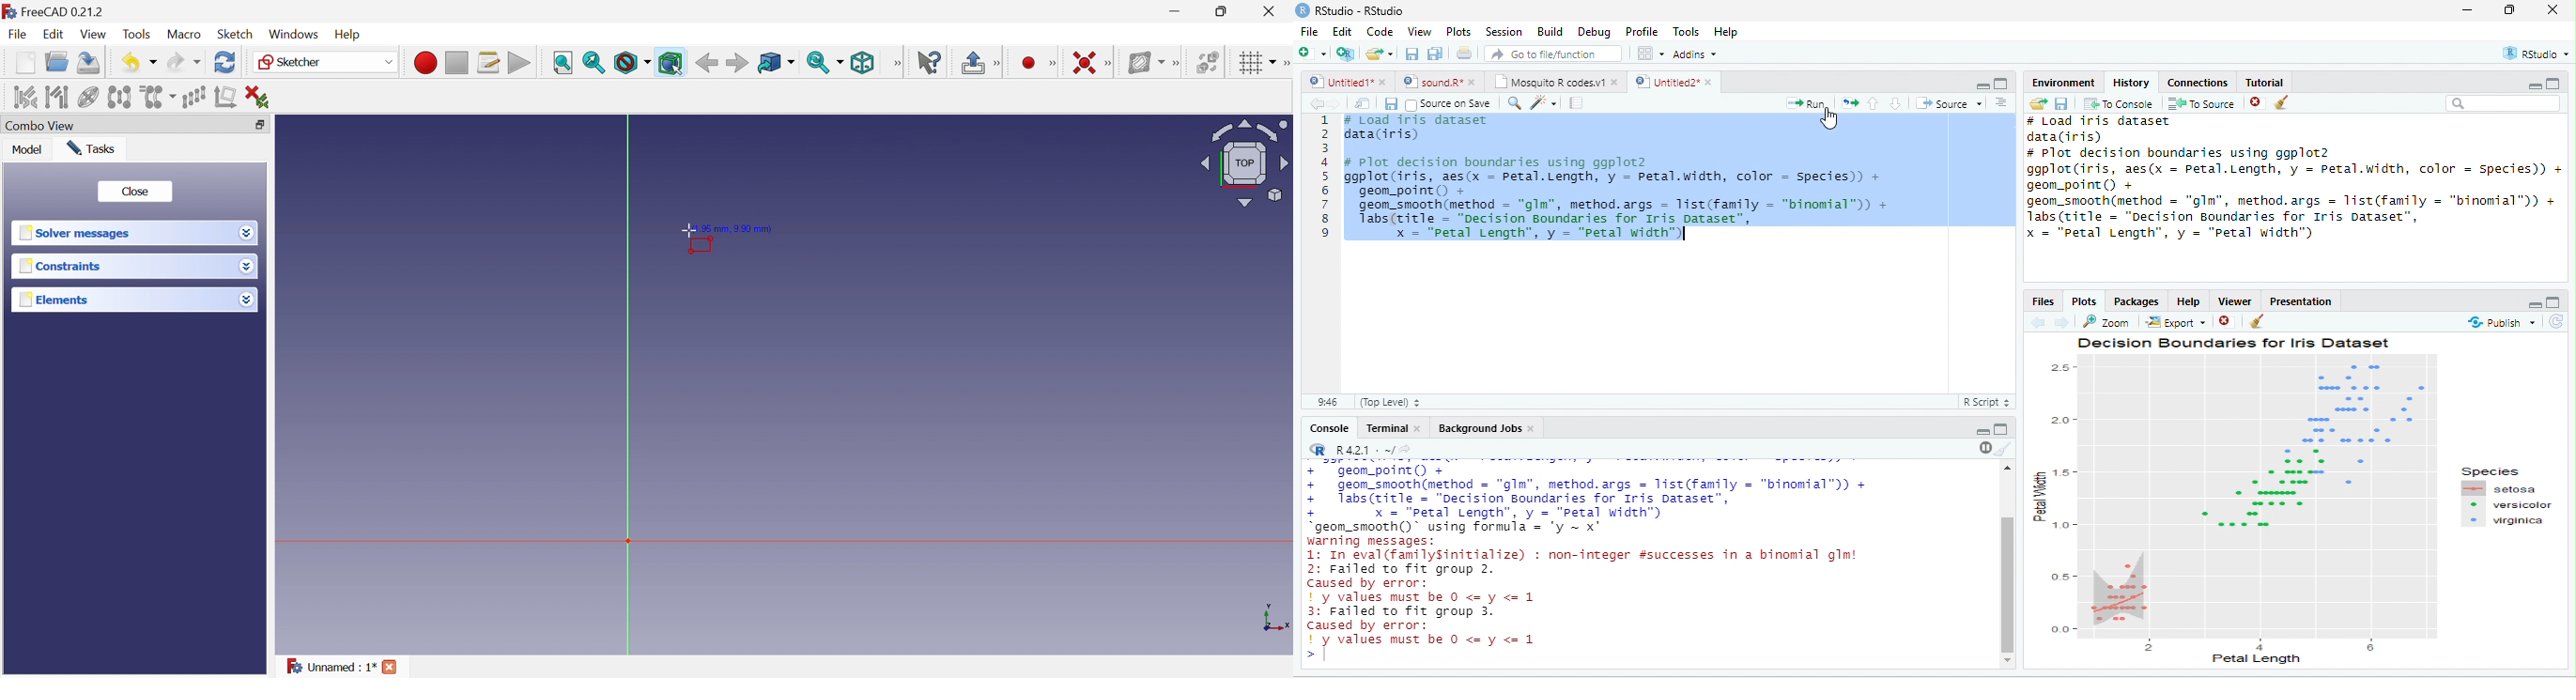 The width and height of the screenshot is (2576, 700). Describe the element at coordinates (1554, 54) in the screenshot. I see `search file` at that location.